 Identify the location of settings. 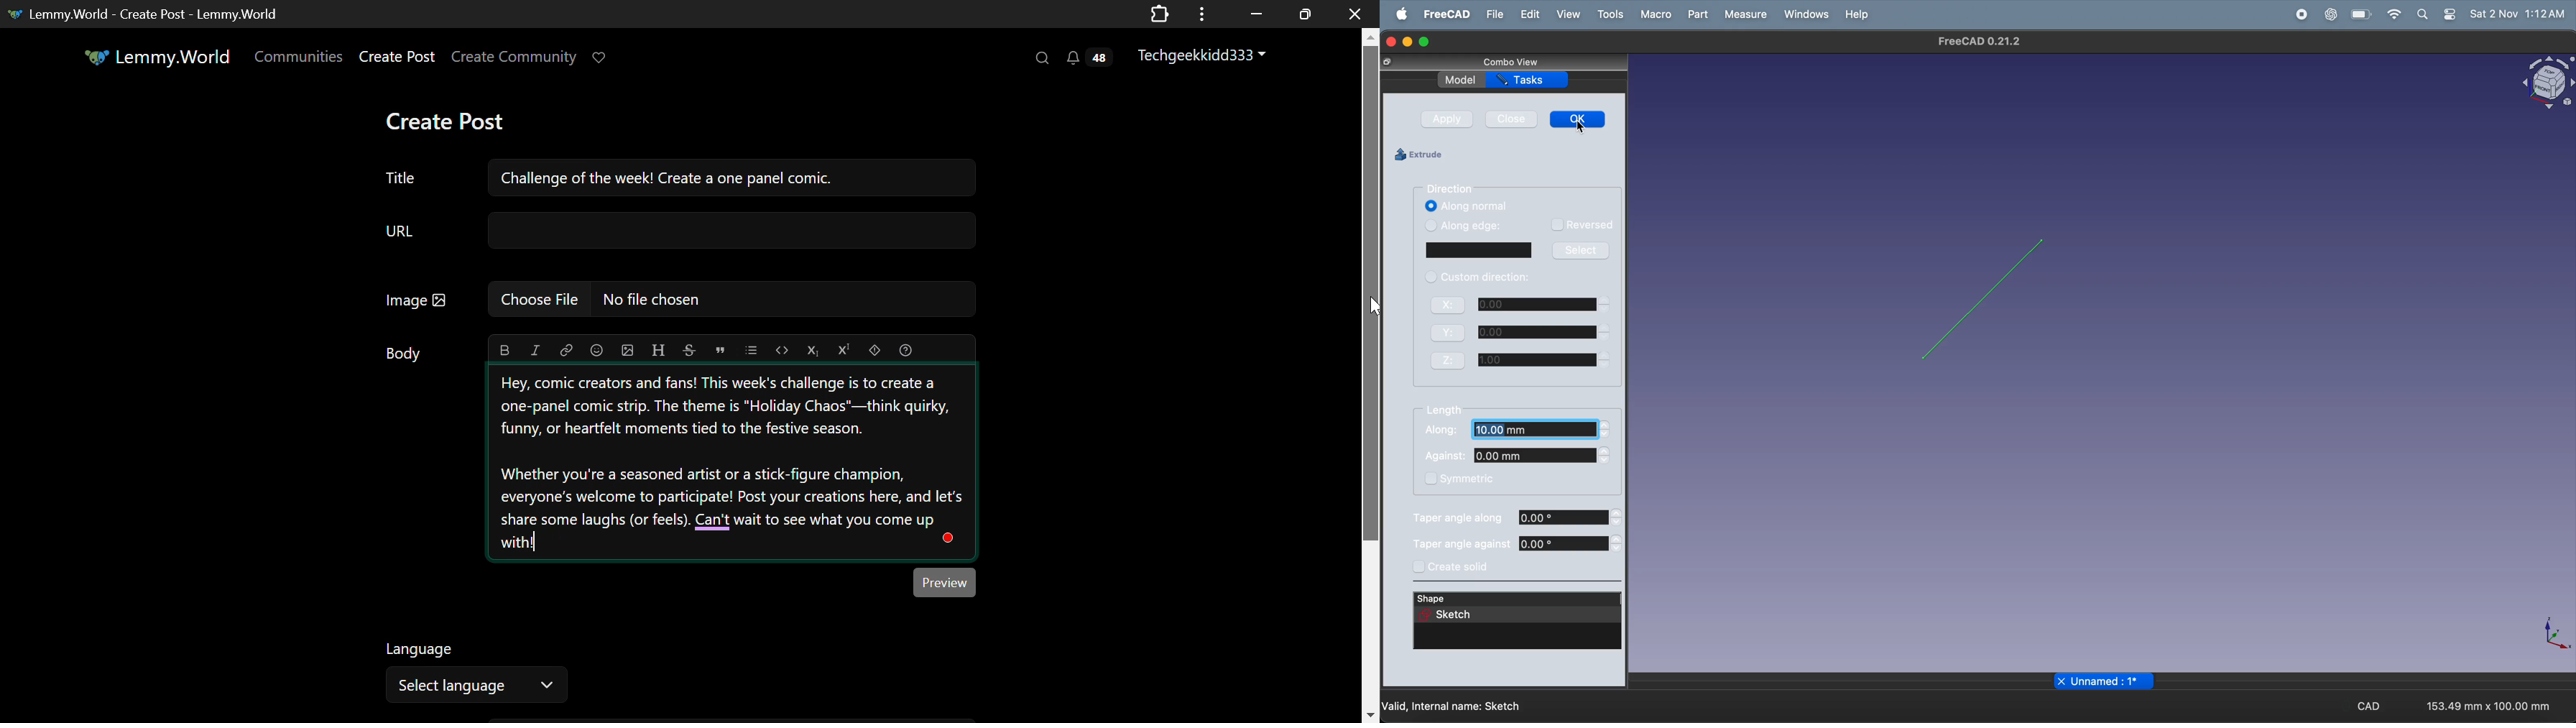
(2450, 15).